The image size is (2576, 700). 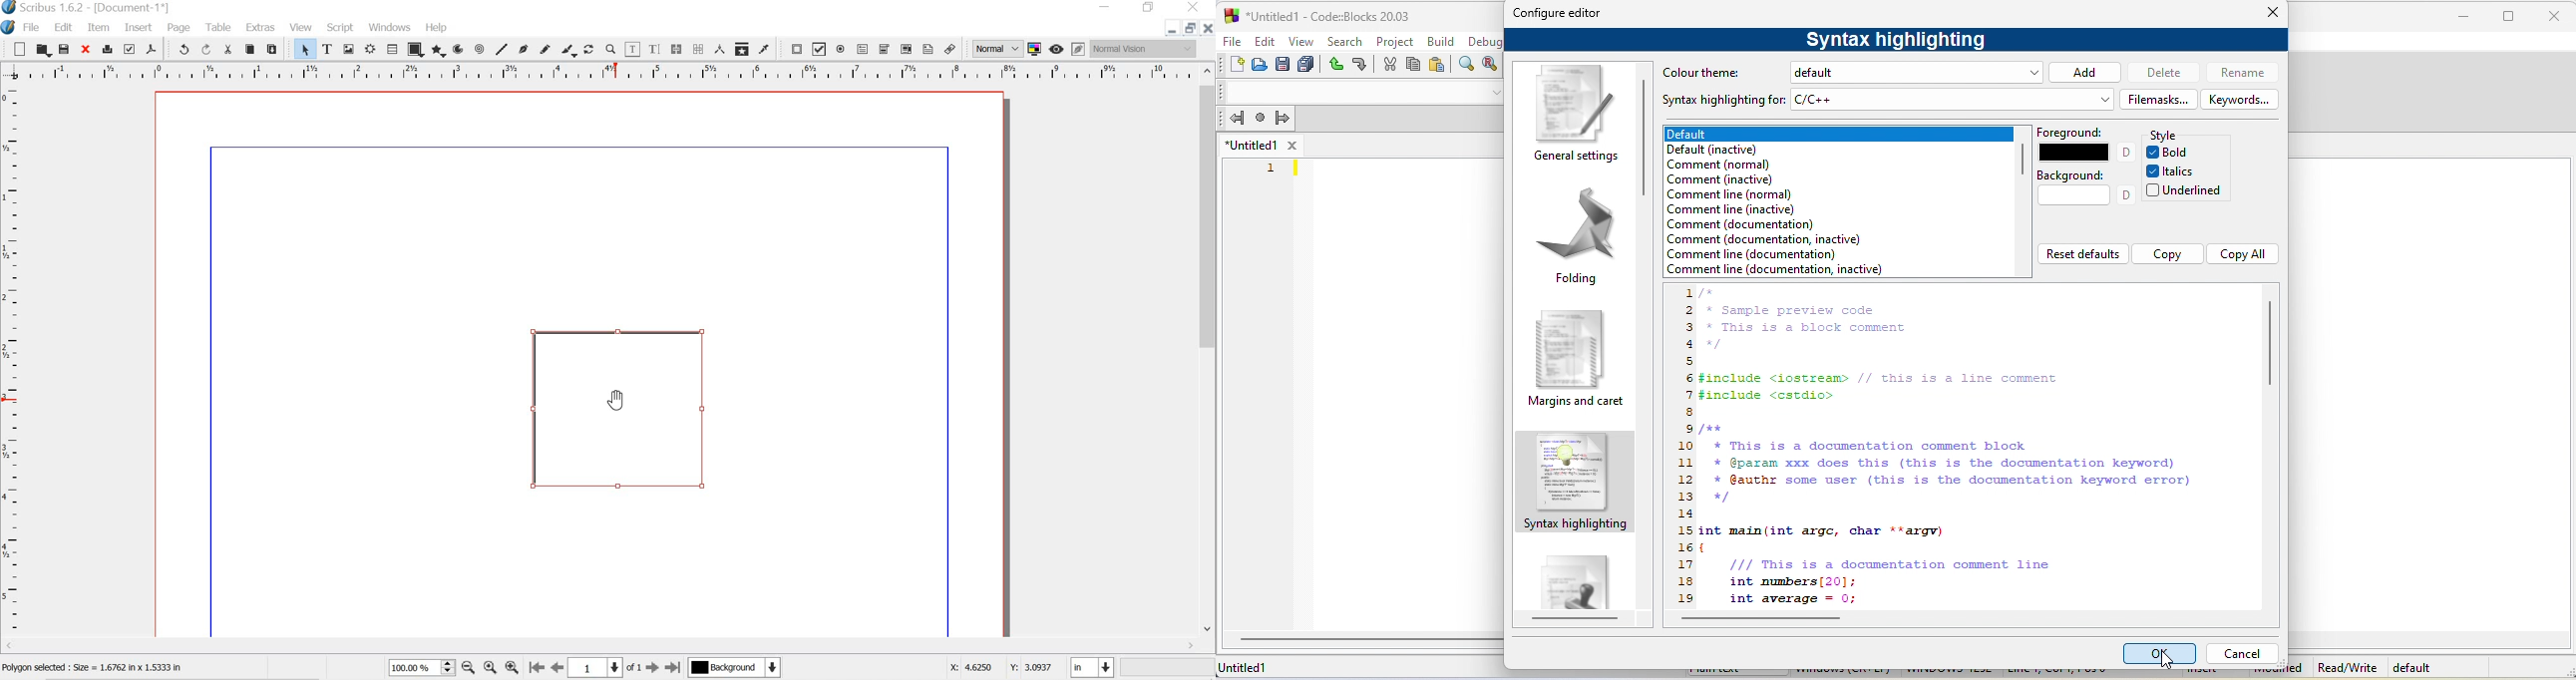 What do you see at coordinates (2185, 191) in the screenshot?
I see `underline` at bounding box center [2185, 191].